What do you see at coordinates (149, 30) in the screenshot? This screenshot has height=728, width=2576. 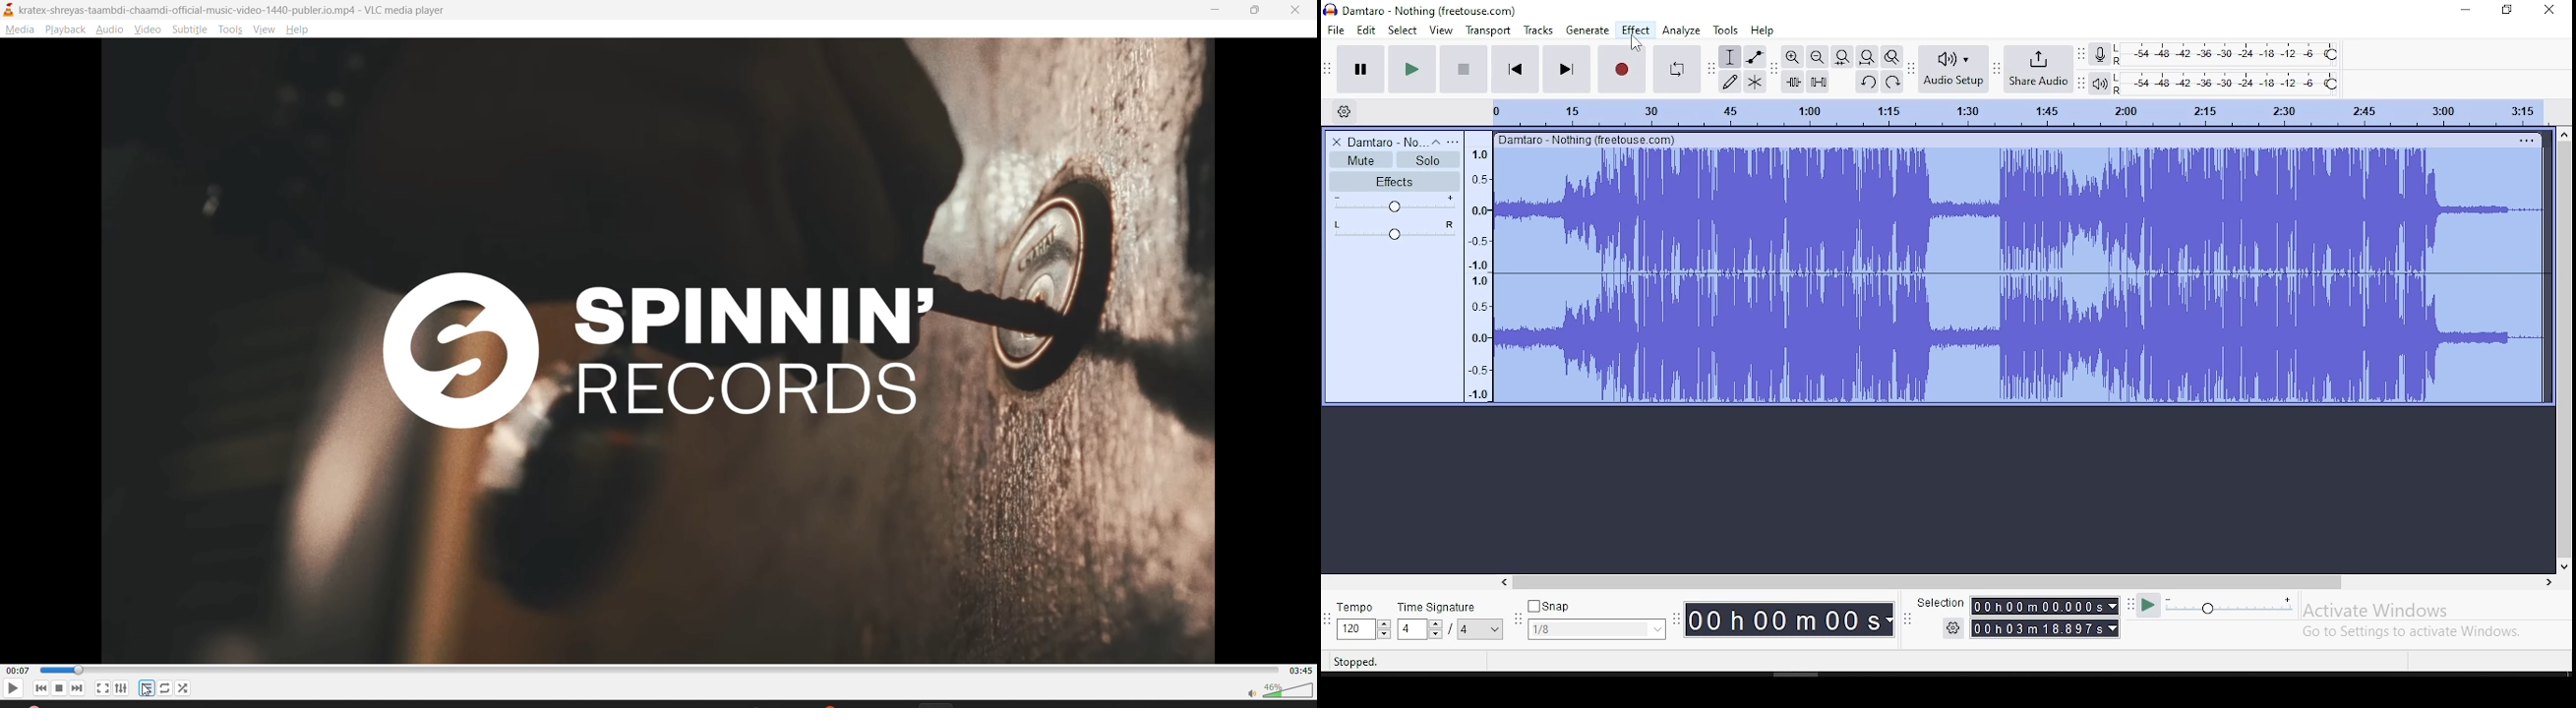 I see `video` at bounding box center [149, 30].